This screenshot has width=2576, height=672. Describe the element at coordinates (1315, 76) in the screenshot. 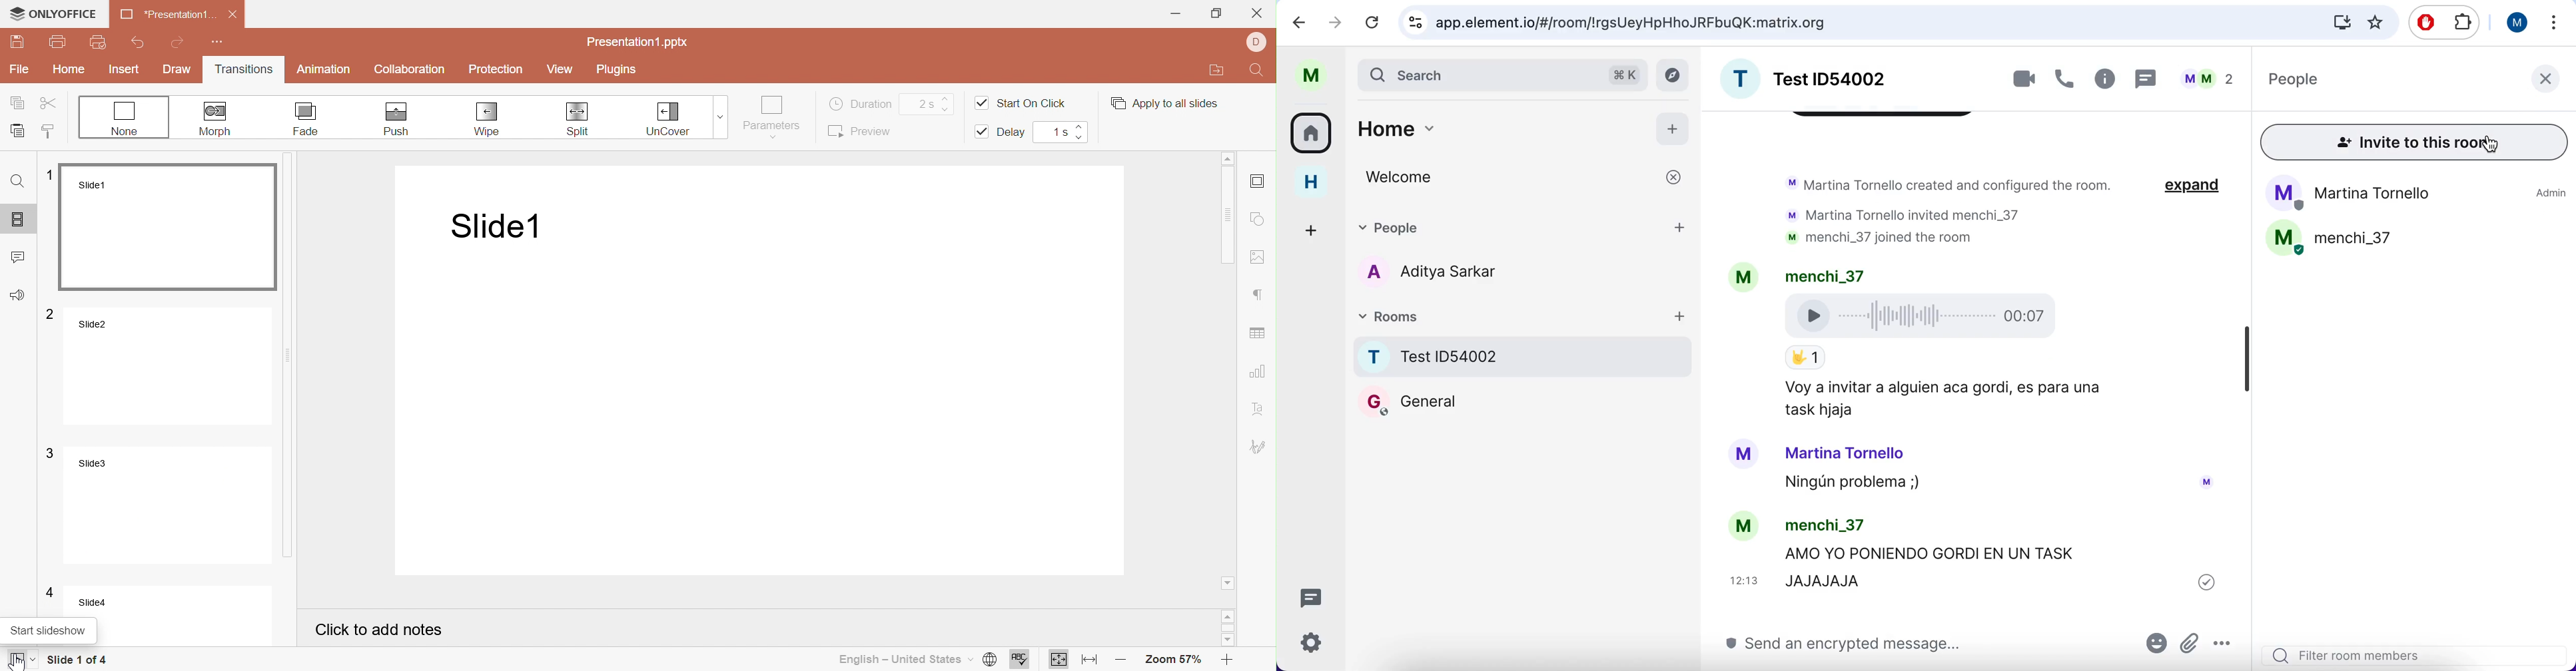

I see `user` at that location.